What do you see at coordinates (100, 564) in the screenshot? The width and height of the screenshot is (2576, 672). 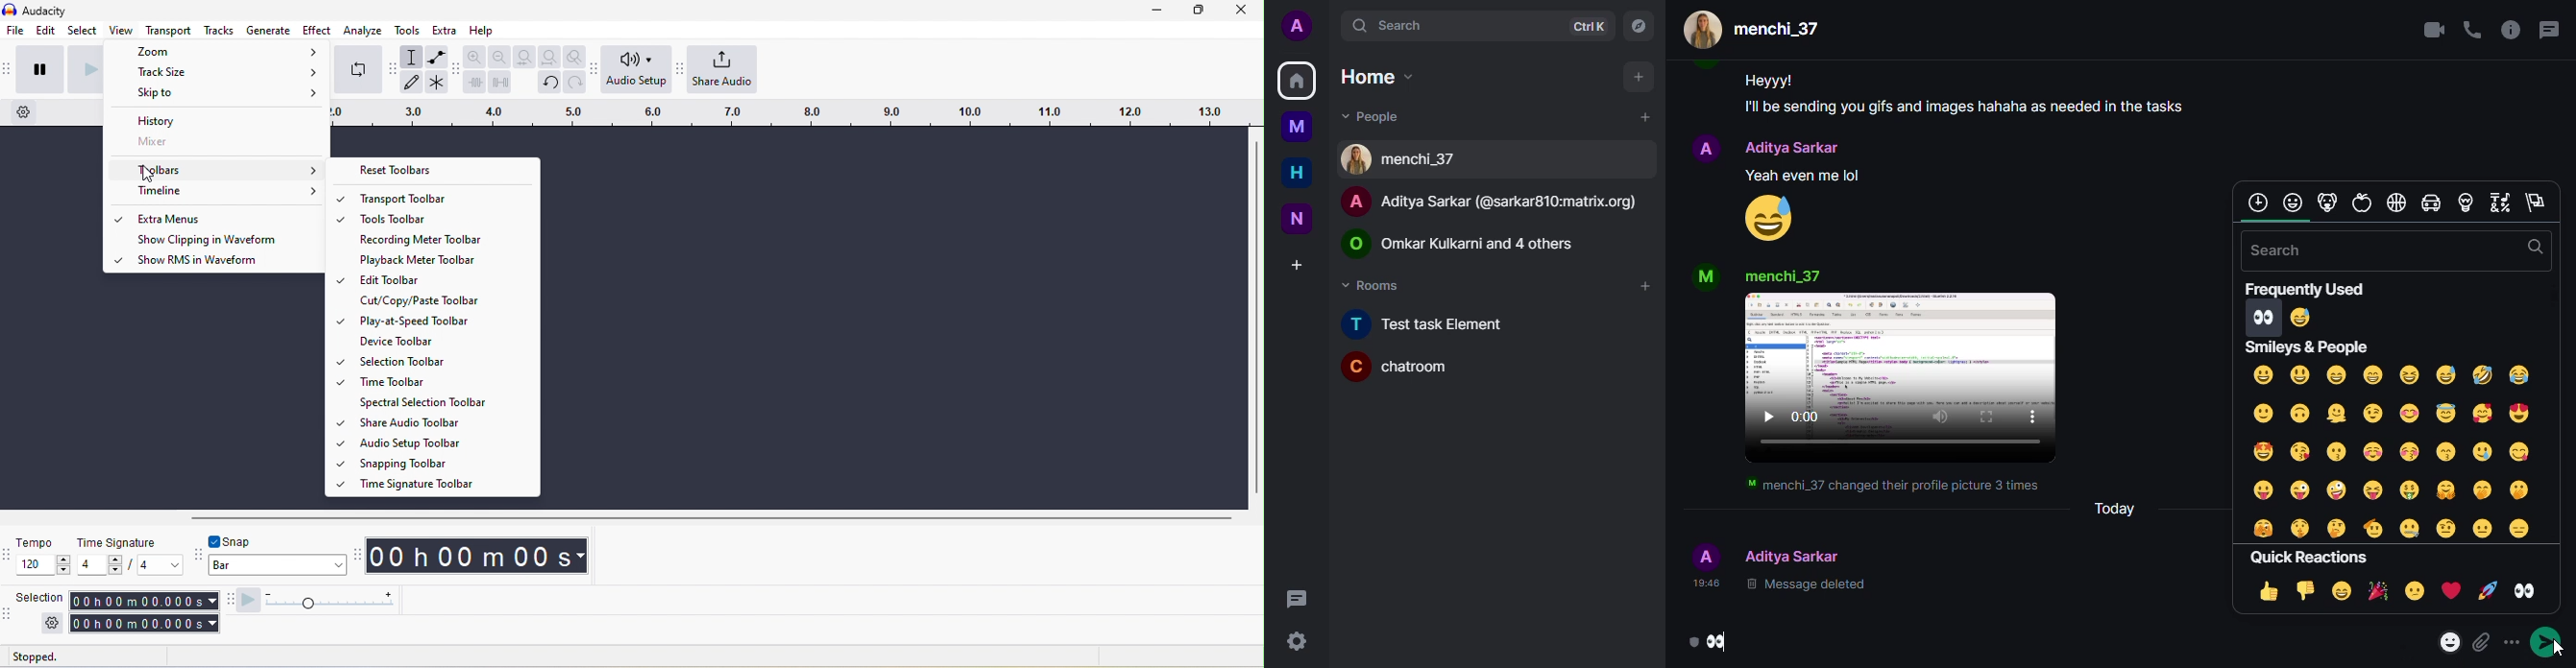 I see `set time signature` at bounding box center [100, 564].